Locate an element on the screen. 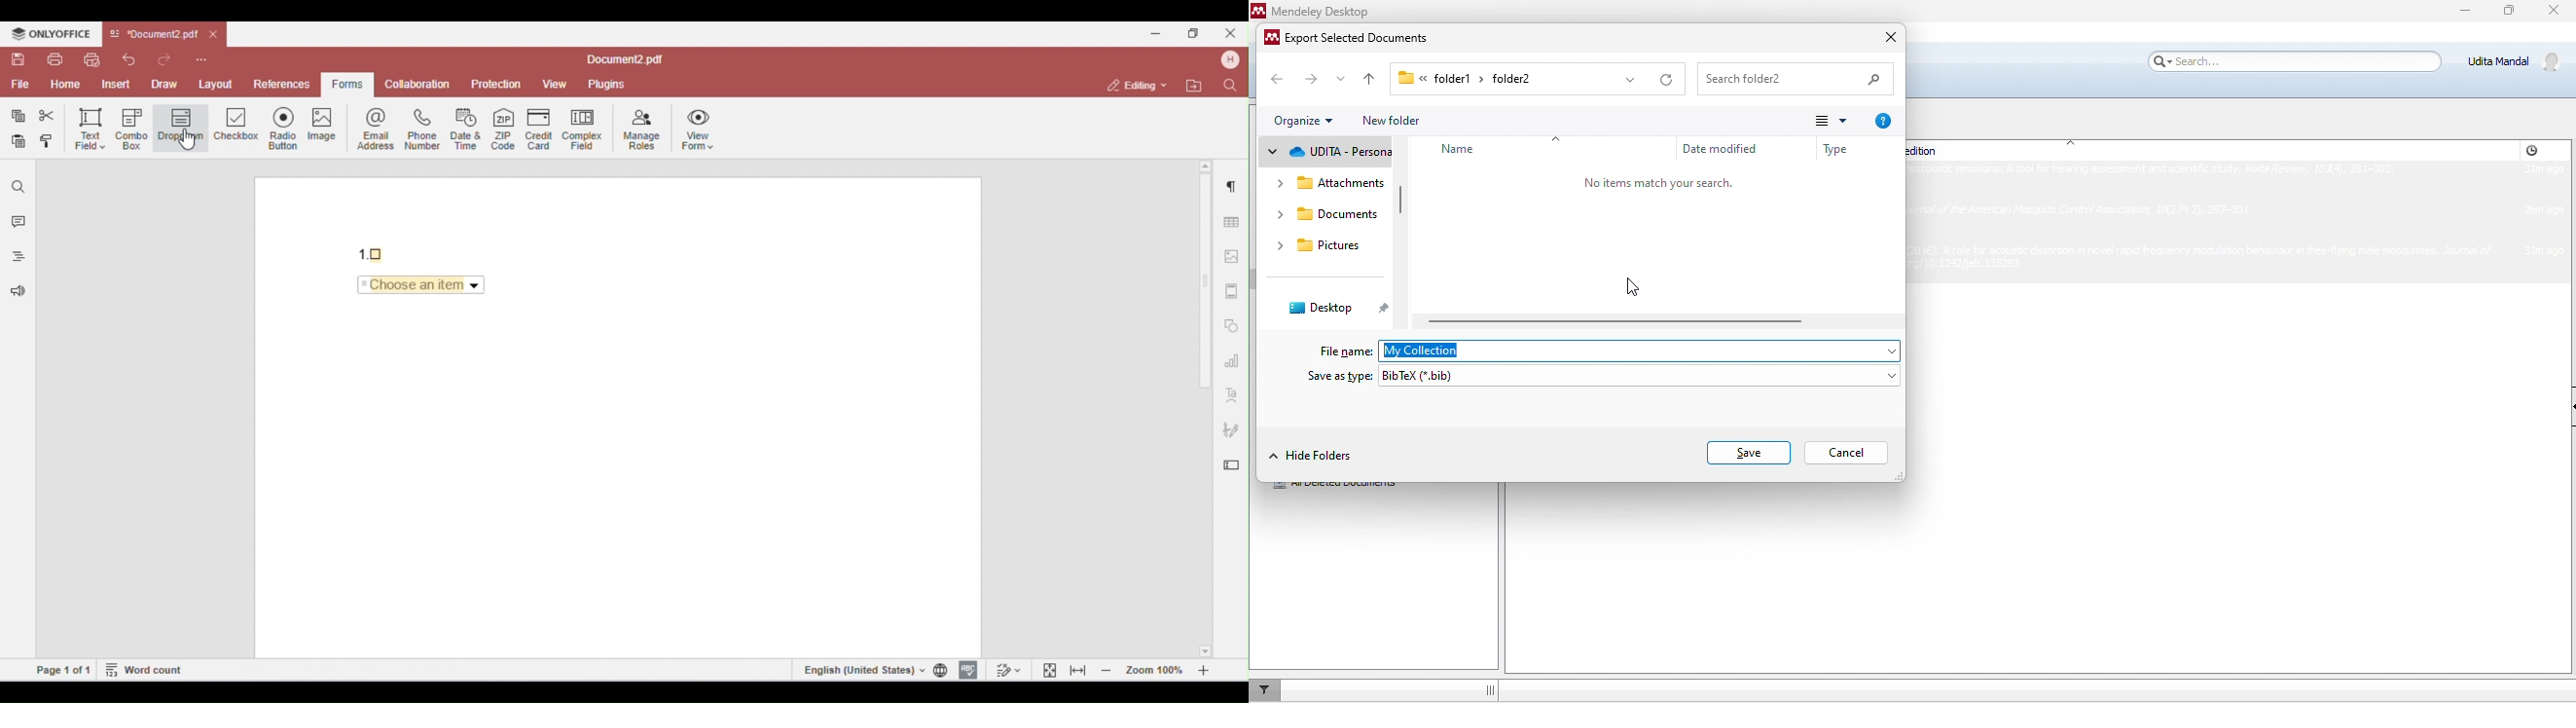 The width and height of the screenshot is (2576, 728). save type is located at coordinates (1641, 378).